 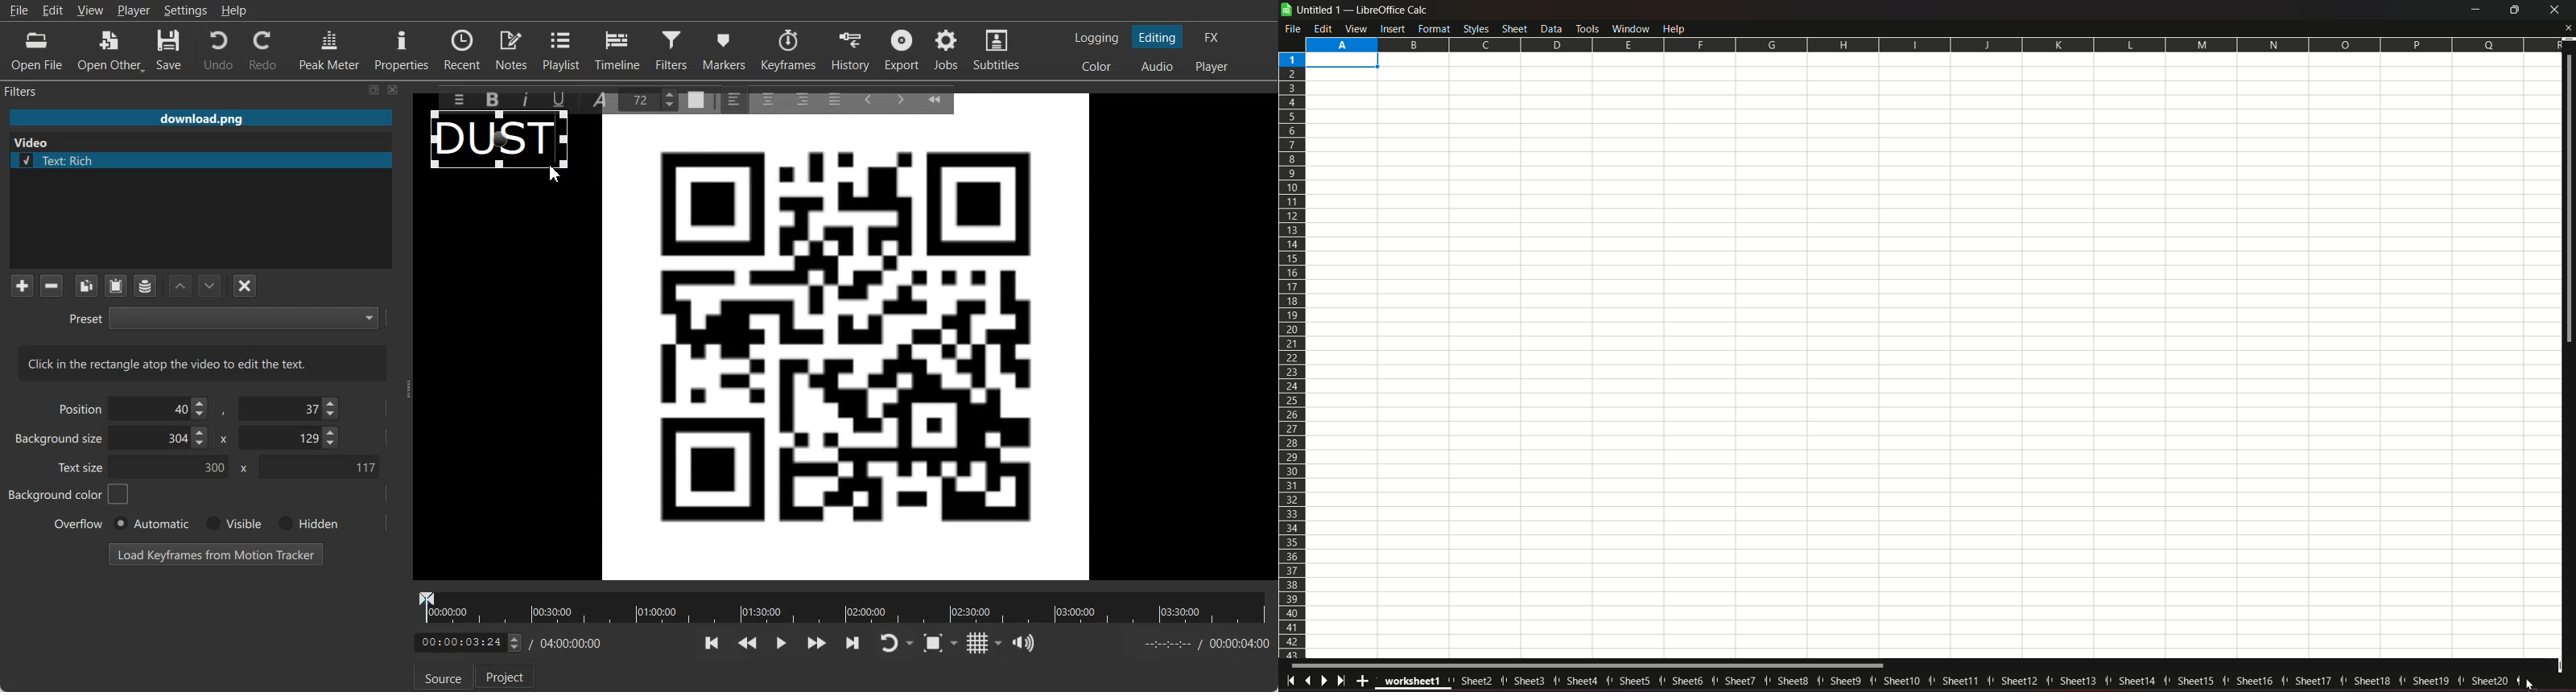 I want to click on Peak Meter, so click(x=330, y=49).